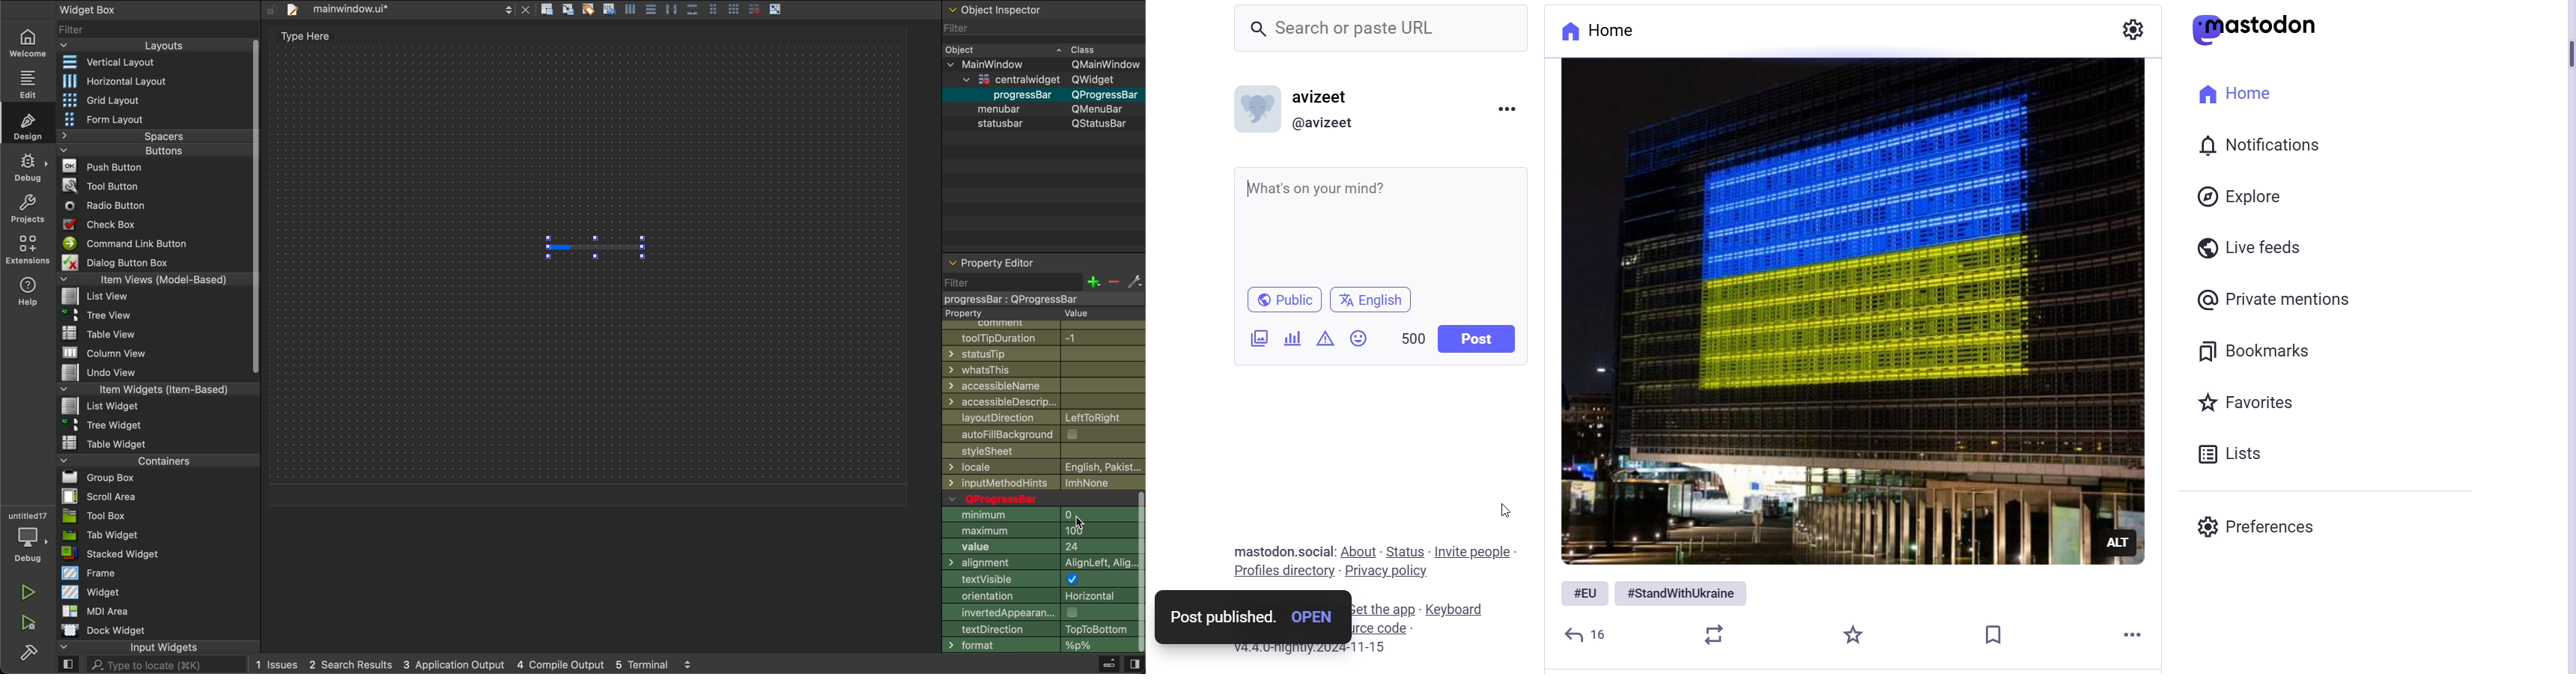  I want to click on Bookmark, so click(1994, 631).